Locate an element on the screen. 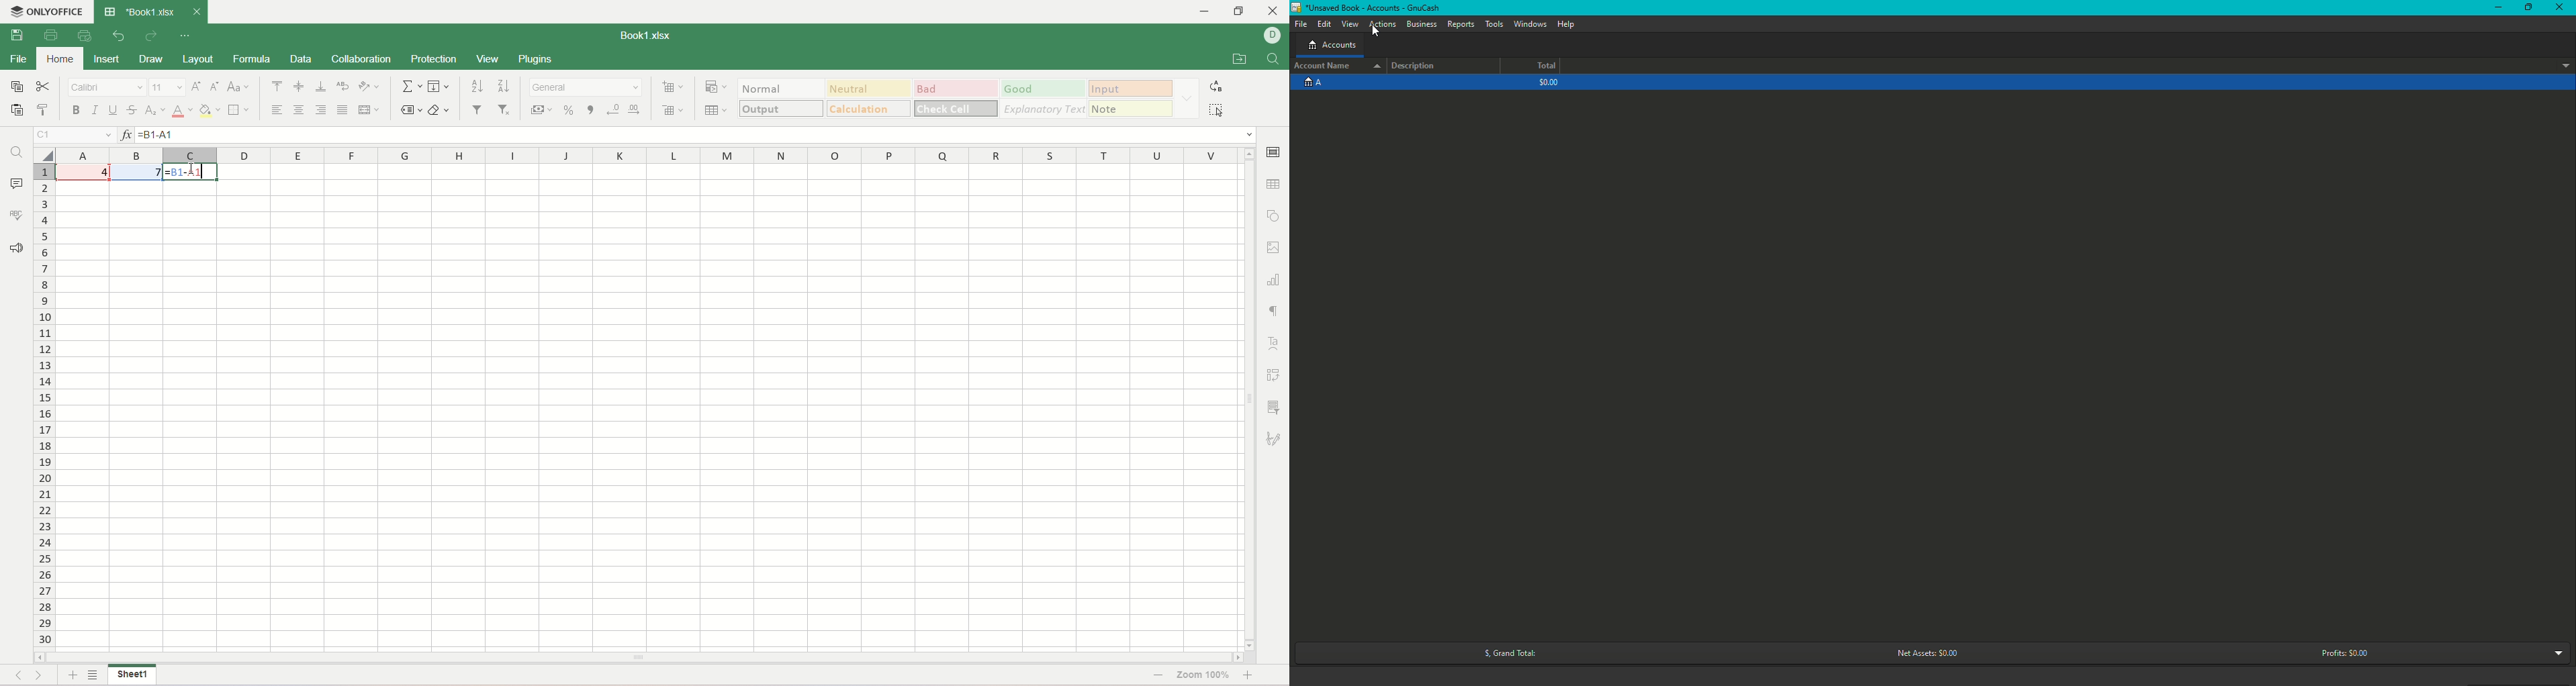 Image resolution: width=2576 pixels, height=700 pixels. File is located at coordinates (1299, 23).